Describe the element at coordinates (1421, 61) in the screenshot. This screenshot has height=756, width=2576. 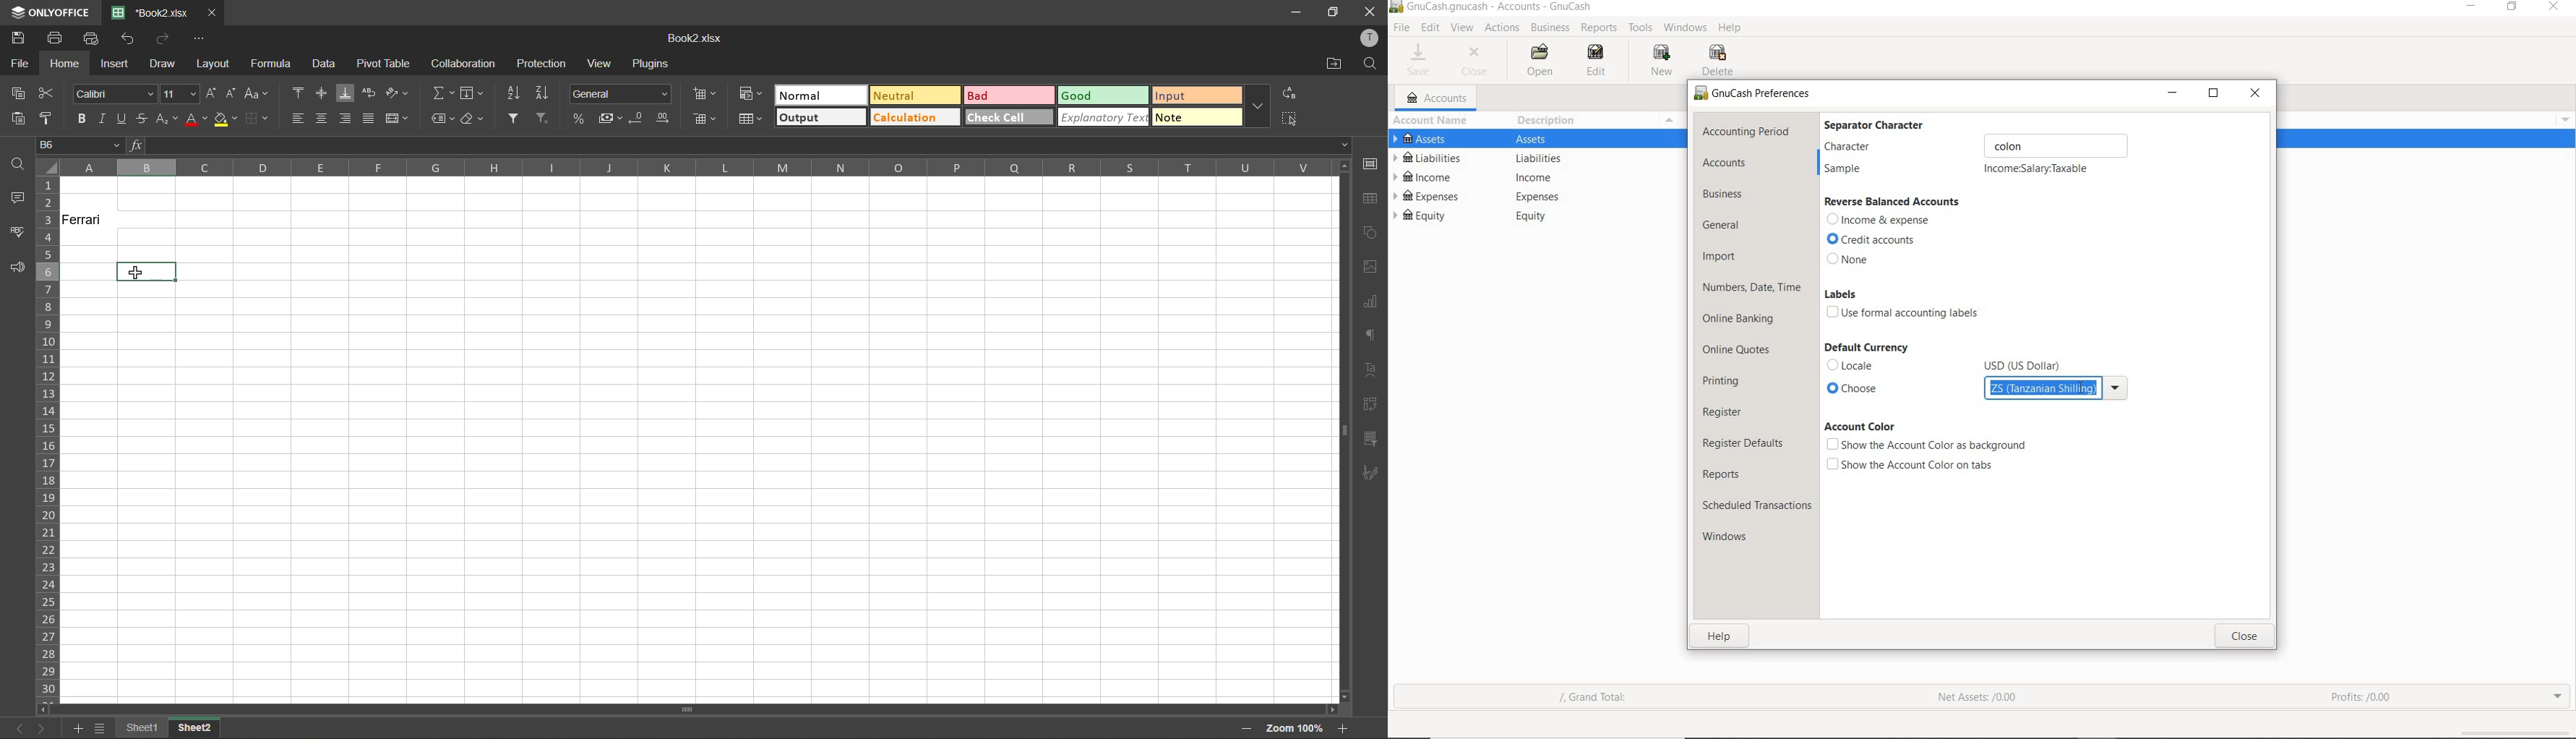
I see `SAVE` at that location.